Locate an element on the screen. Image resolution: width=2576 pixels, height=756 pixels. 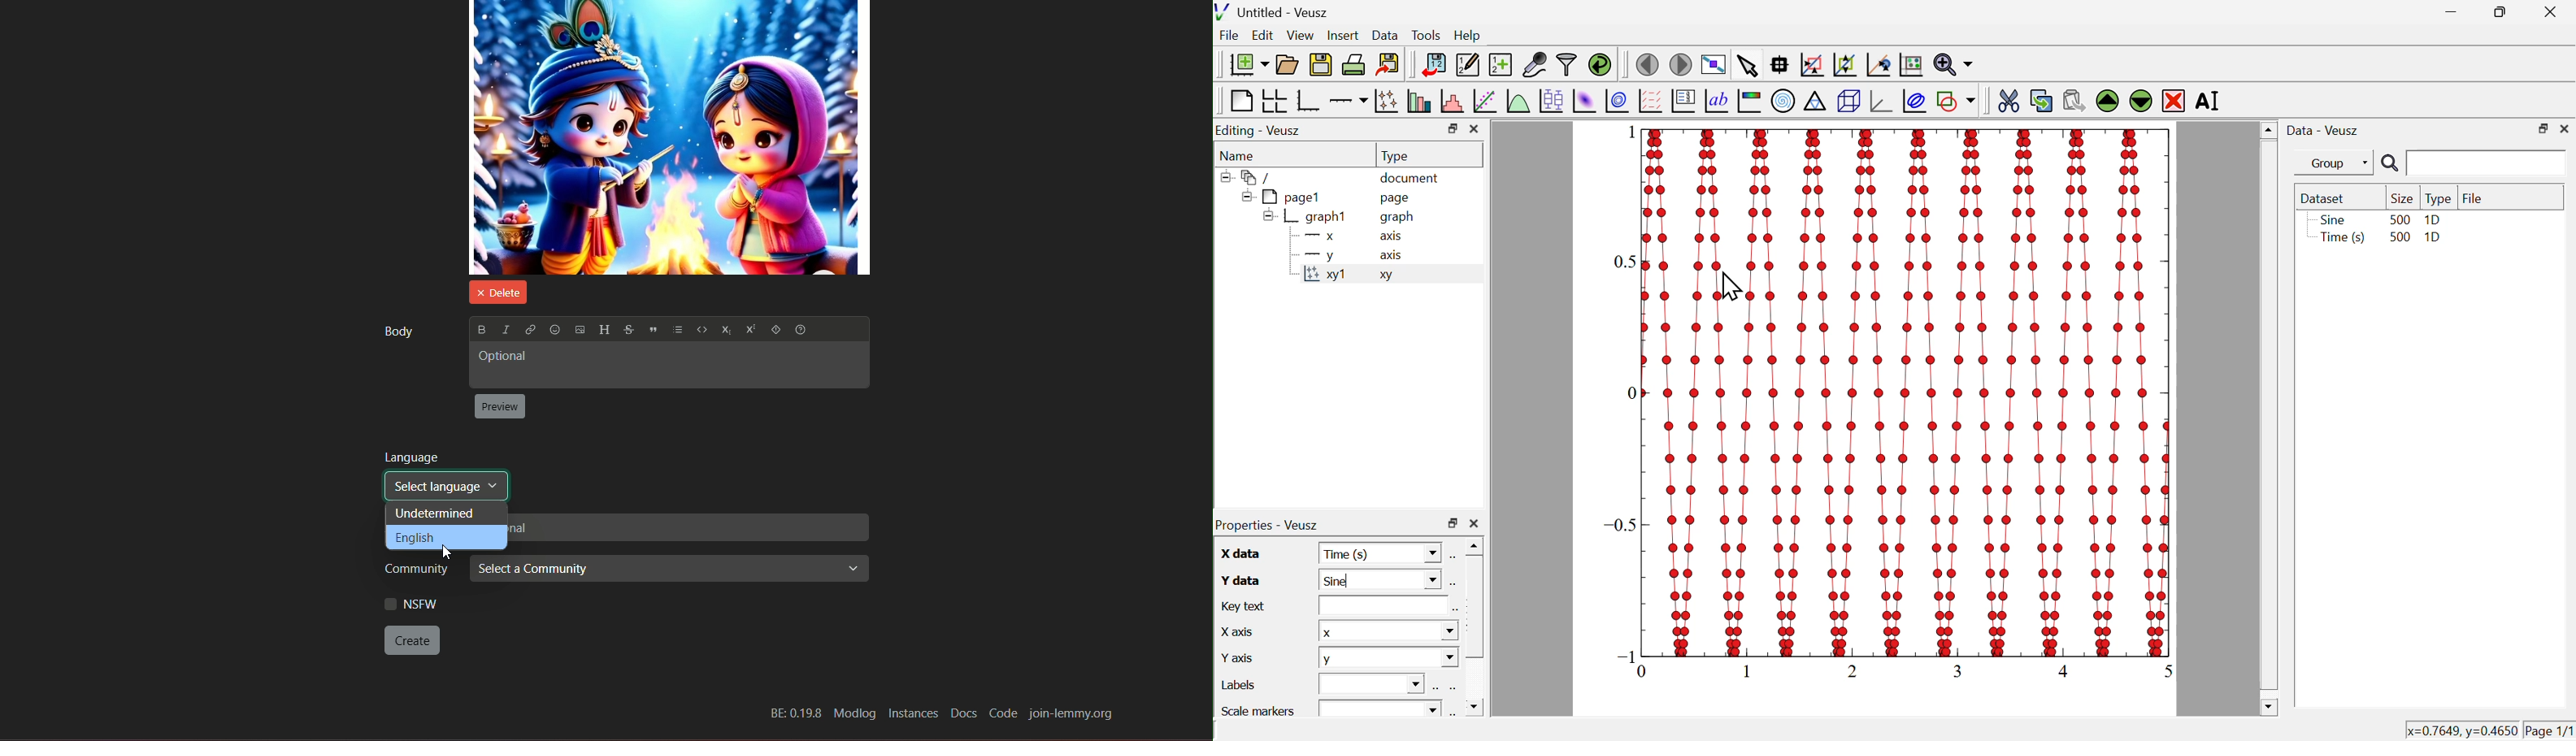
500 is located at coordinates (2399, 219).